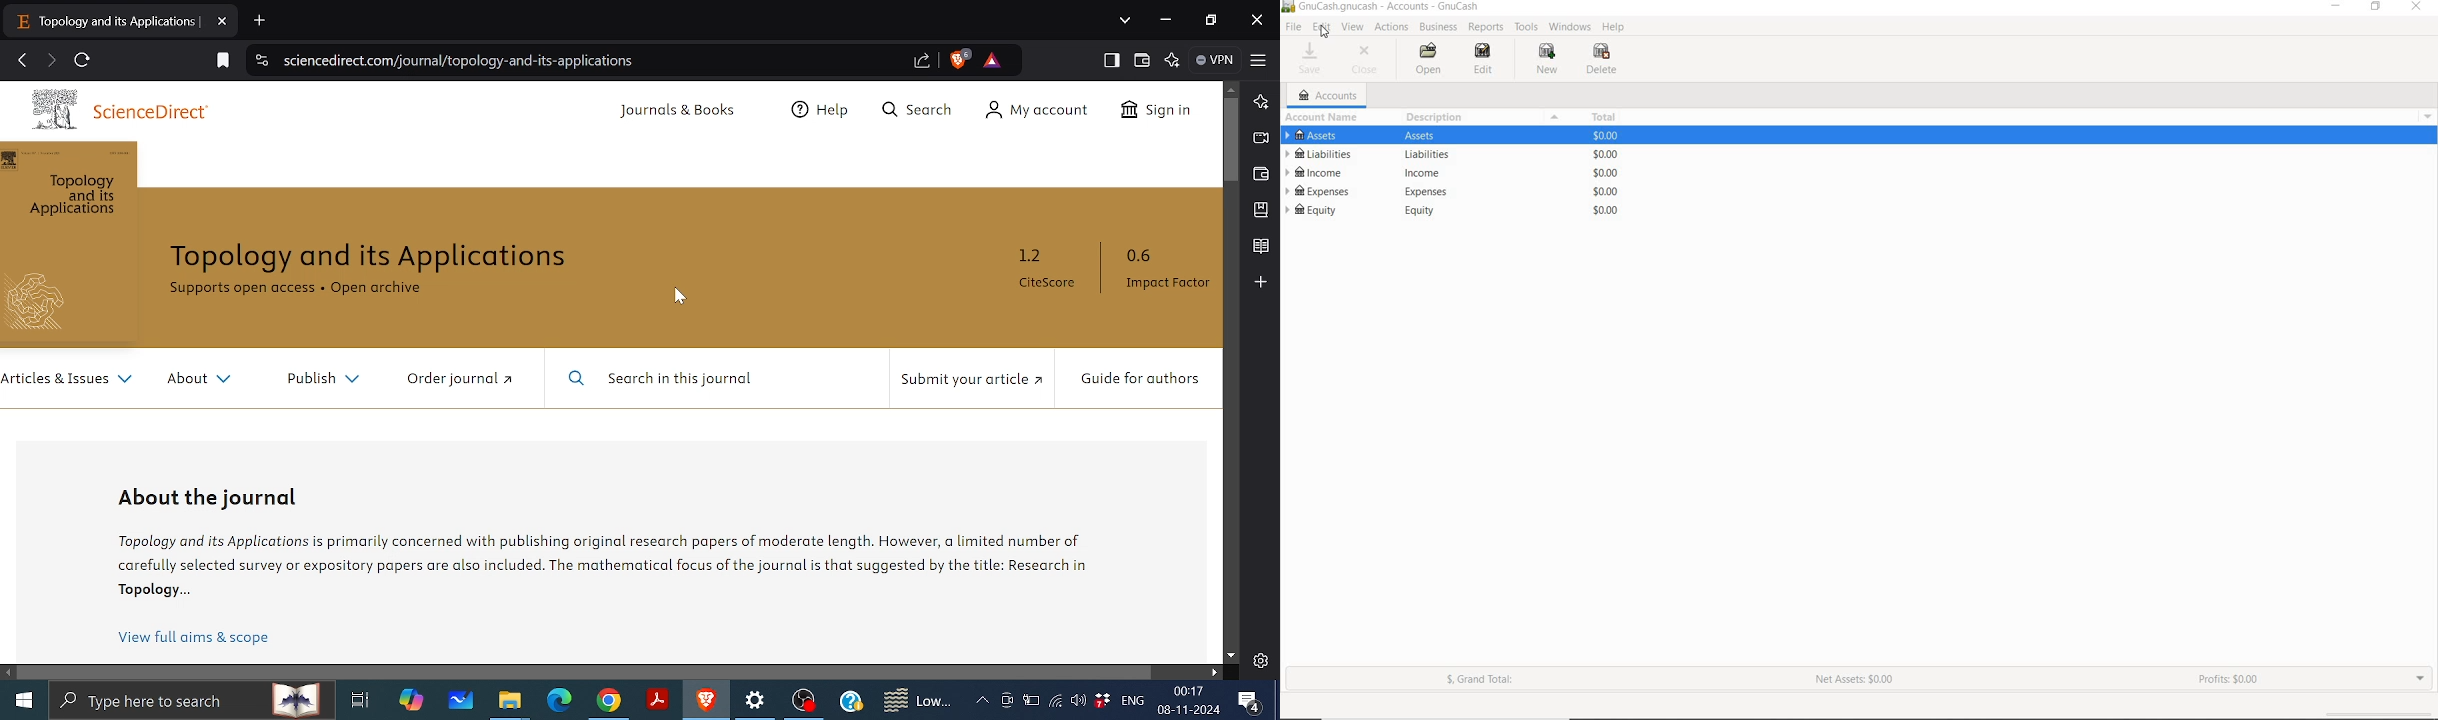 The image size is (2464, 728). What do you see at coordinates (1434, 59) in the screenshot?
I see `OPEN` at bounding box center [1434, 59].